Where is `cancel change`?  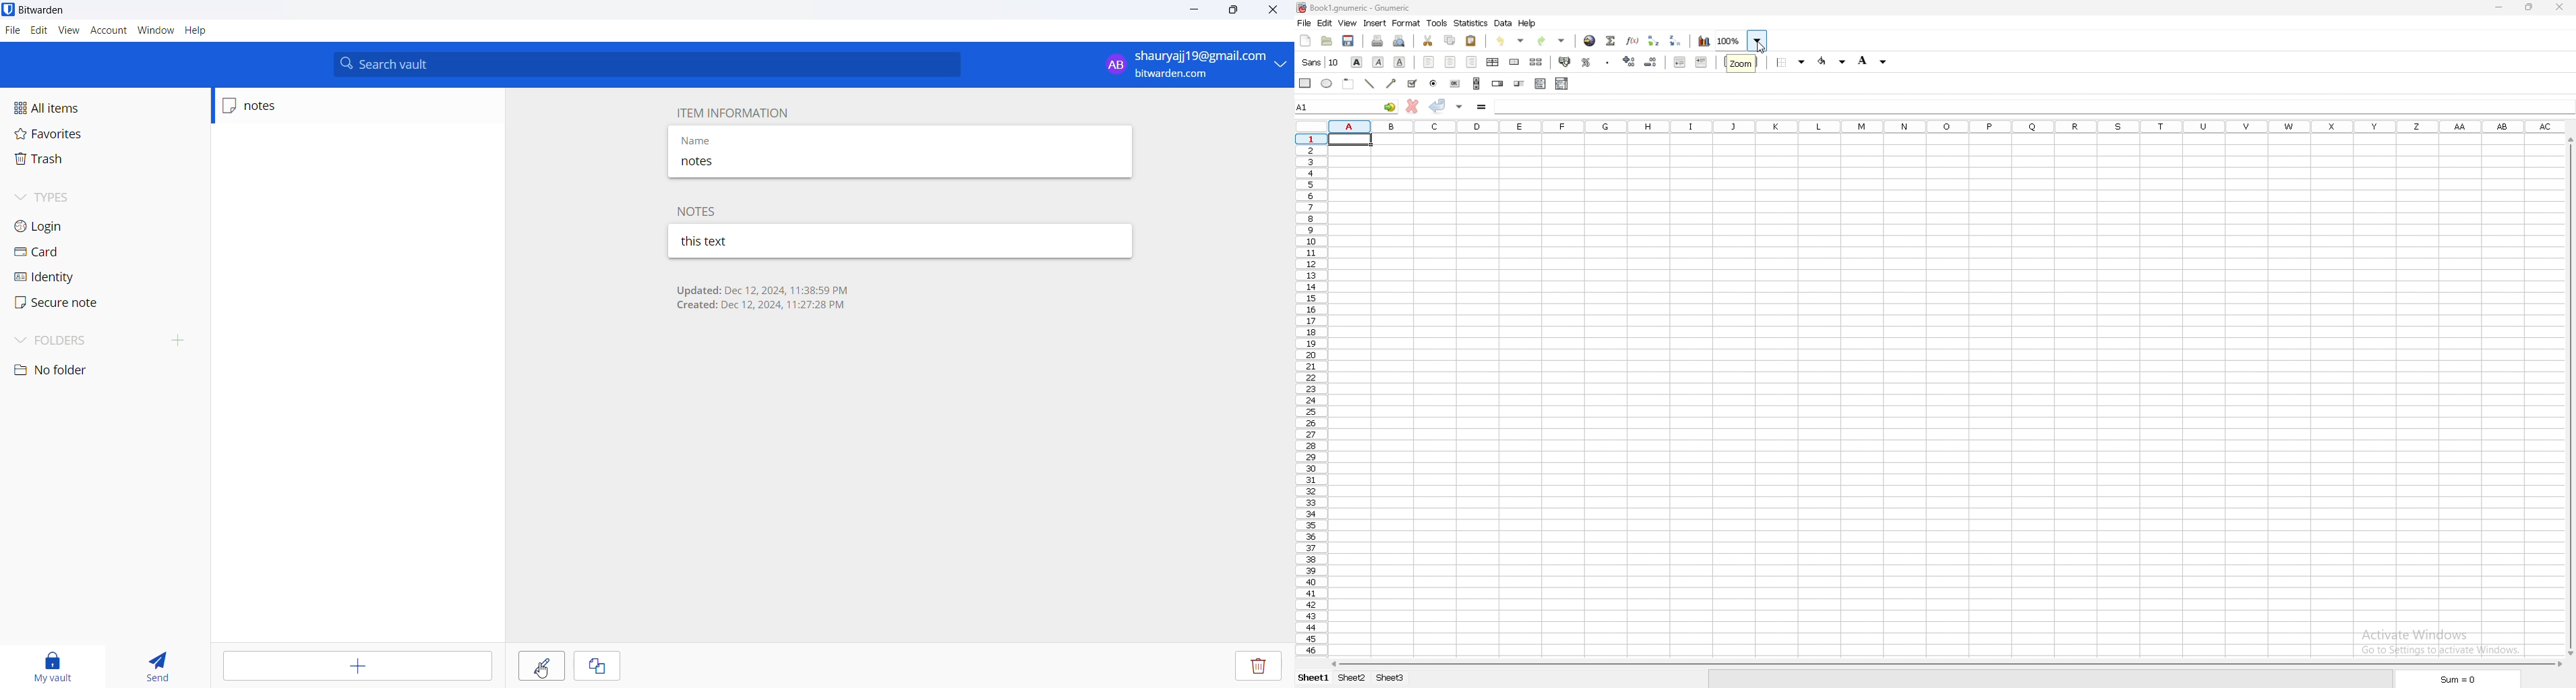
cancel change is located at coordinates (1413, 107).